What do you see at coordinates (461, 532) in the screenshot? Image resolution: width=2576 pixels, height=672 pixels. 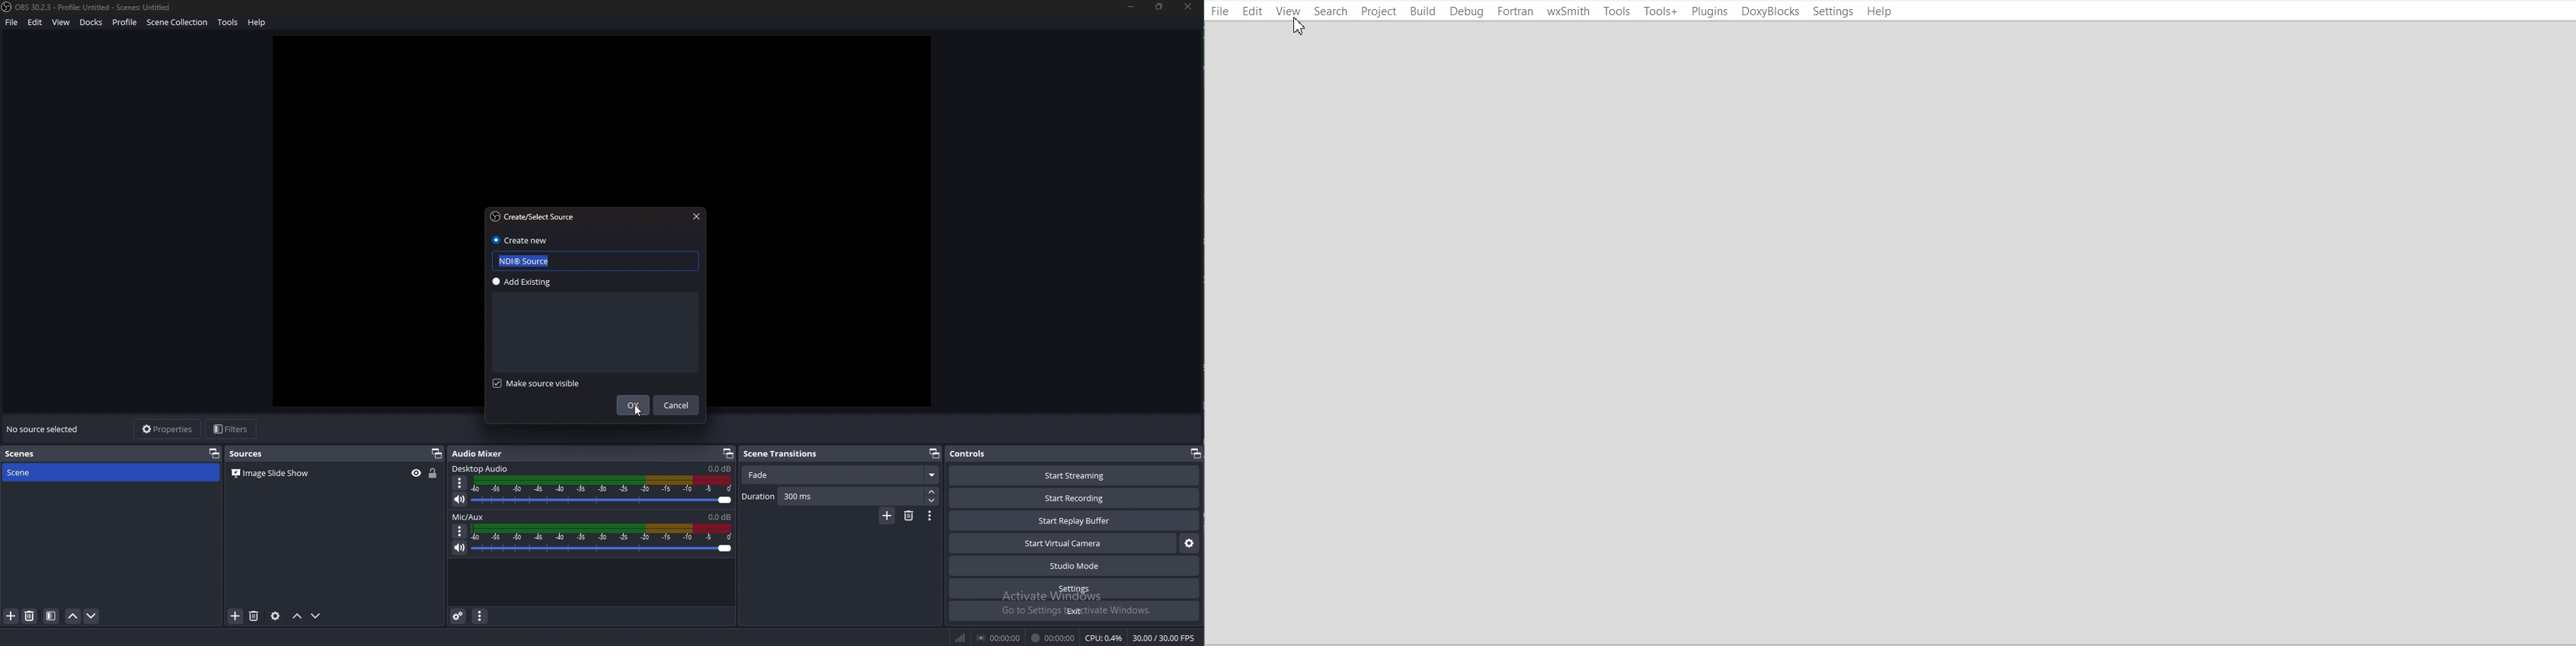 I see `options` at bounding box center [461, 532].